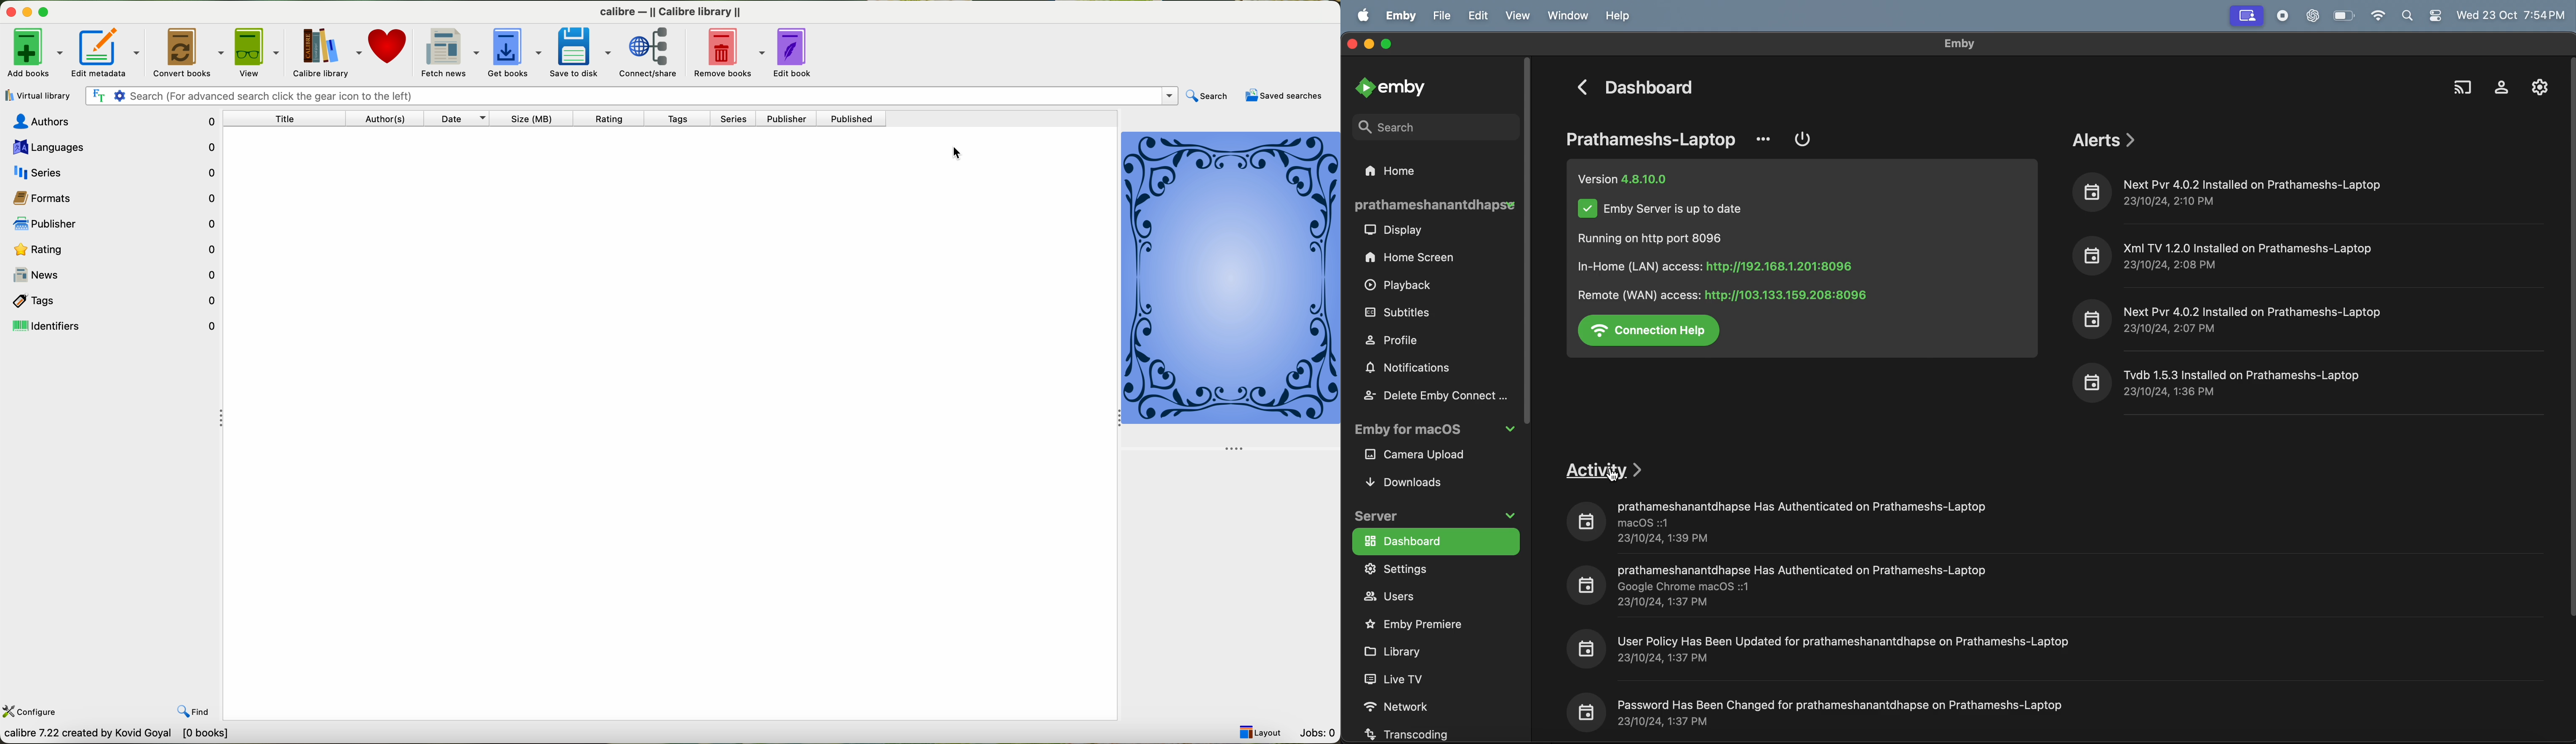 This screenshot has width=2576, height=756. Describe the element at coordinates (187, 51) in the screenshot. I see `convert books` at that location.